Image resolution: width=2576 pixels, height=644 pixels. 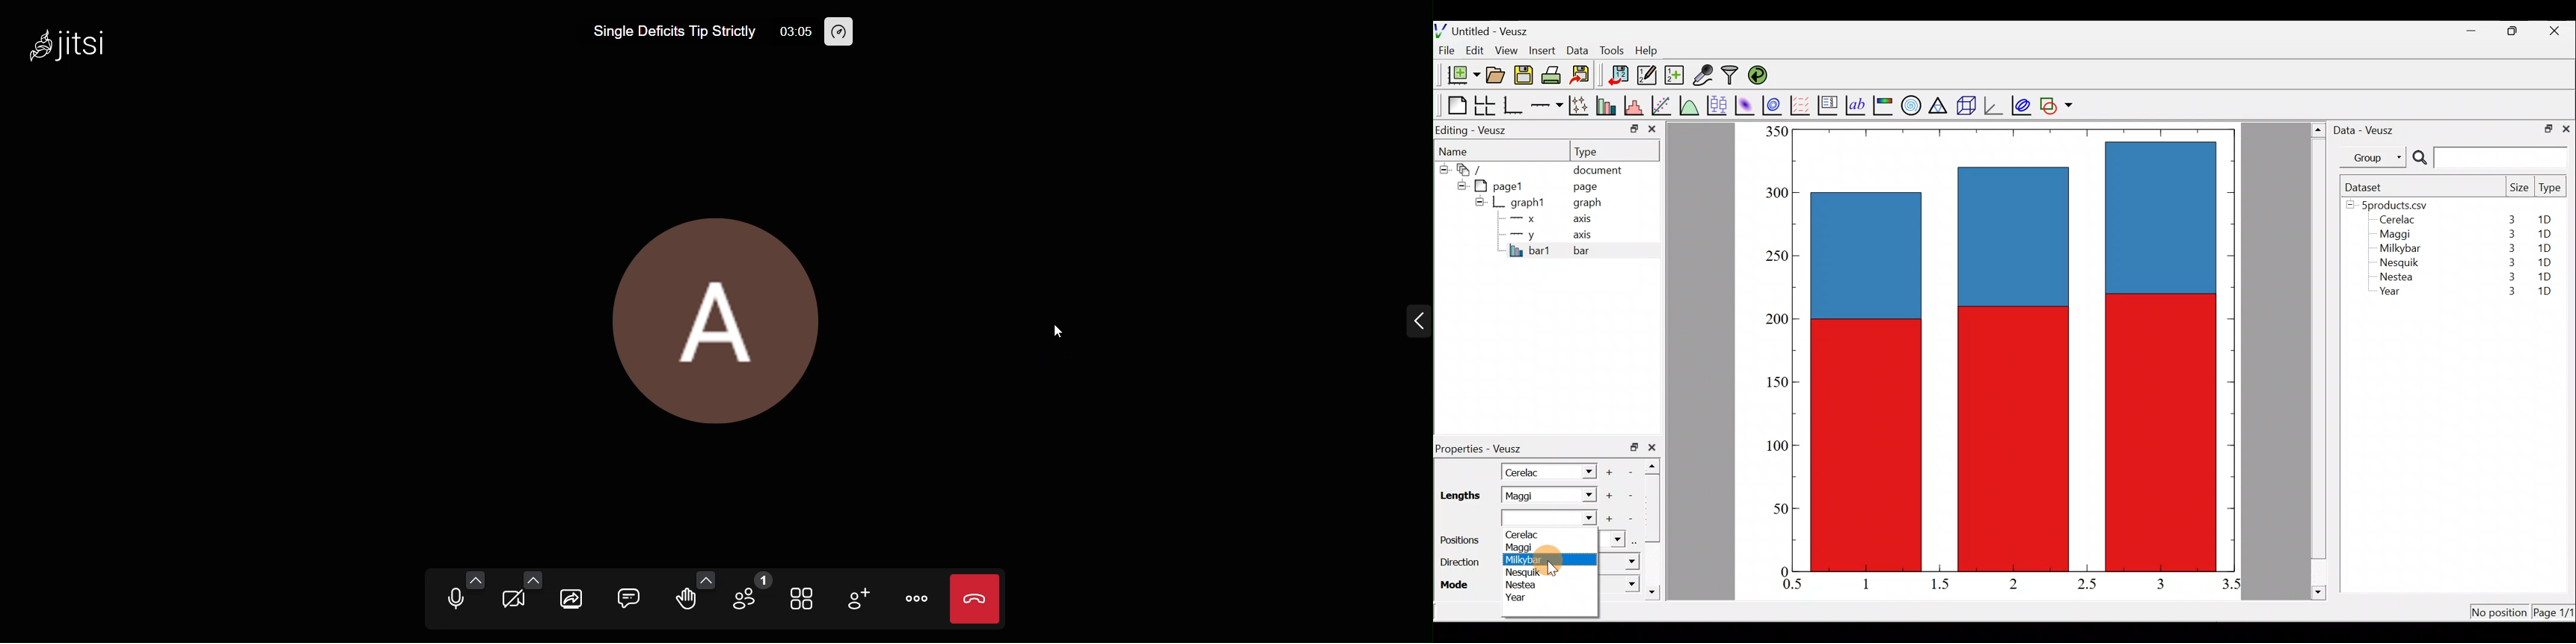 I want to click on jitsi, so click(x=87, y=45).